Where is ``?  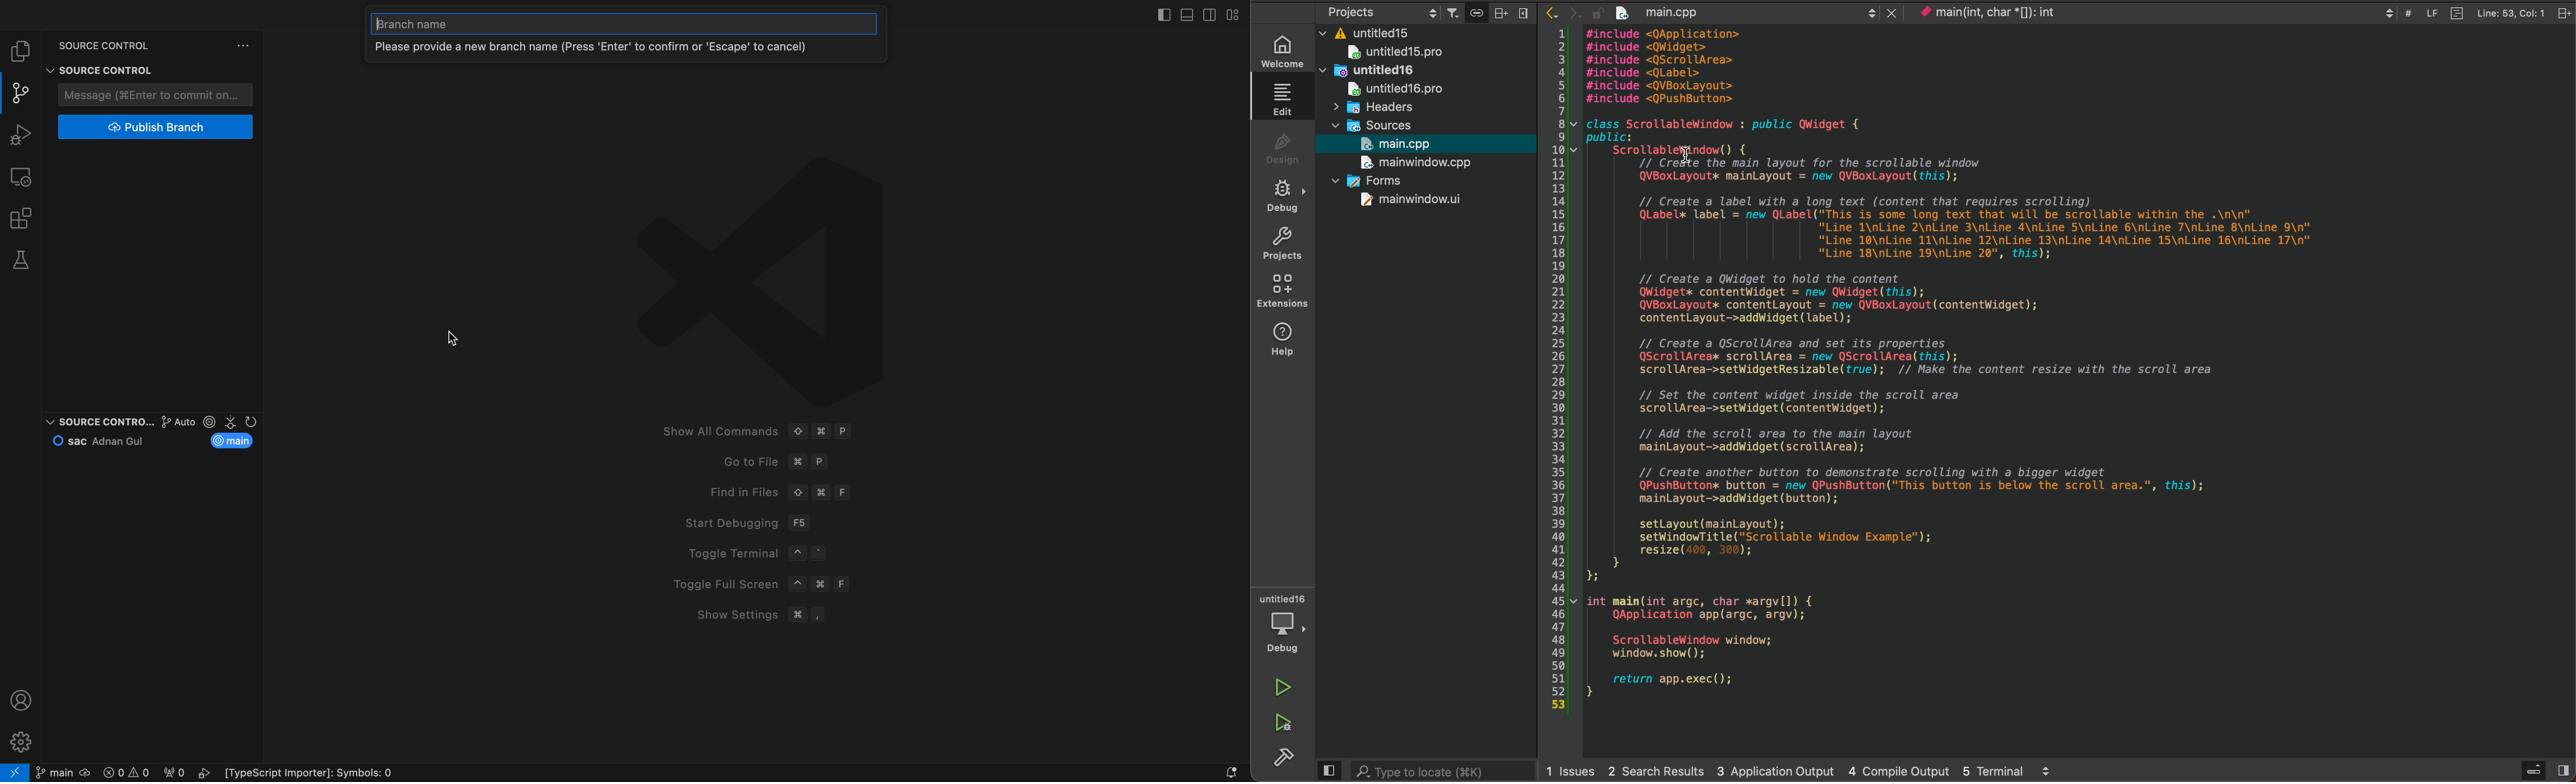
 is located at coordinates (167, 71).